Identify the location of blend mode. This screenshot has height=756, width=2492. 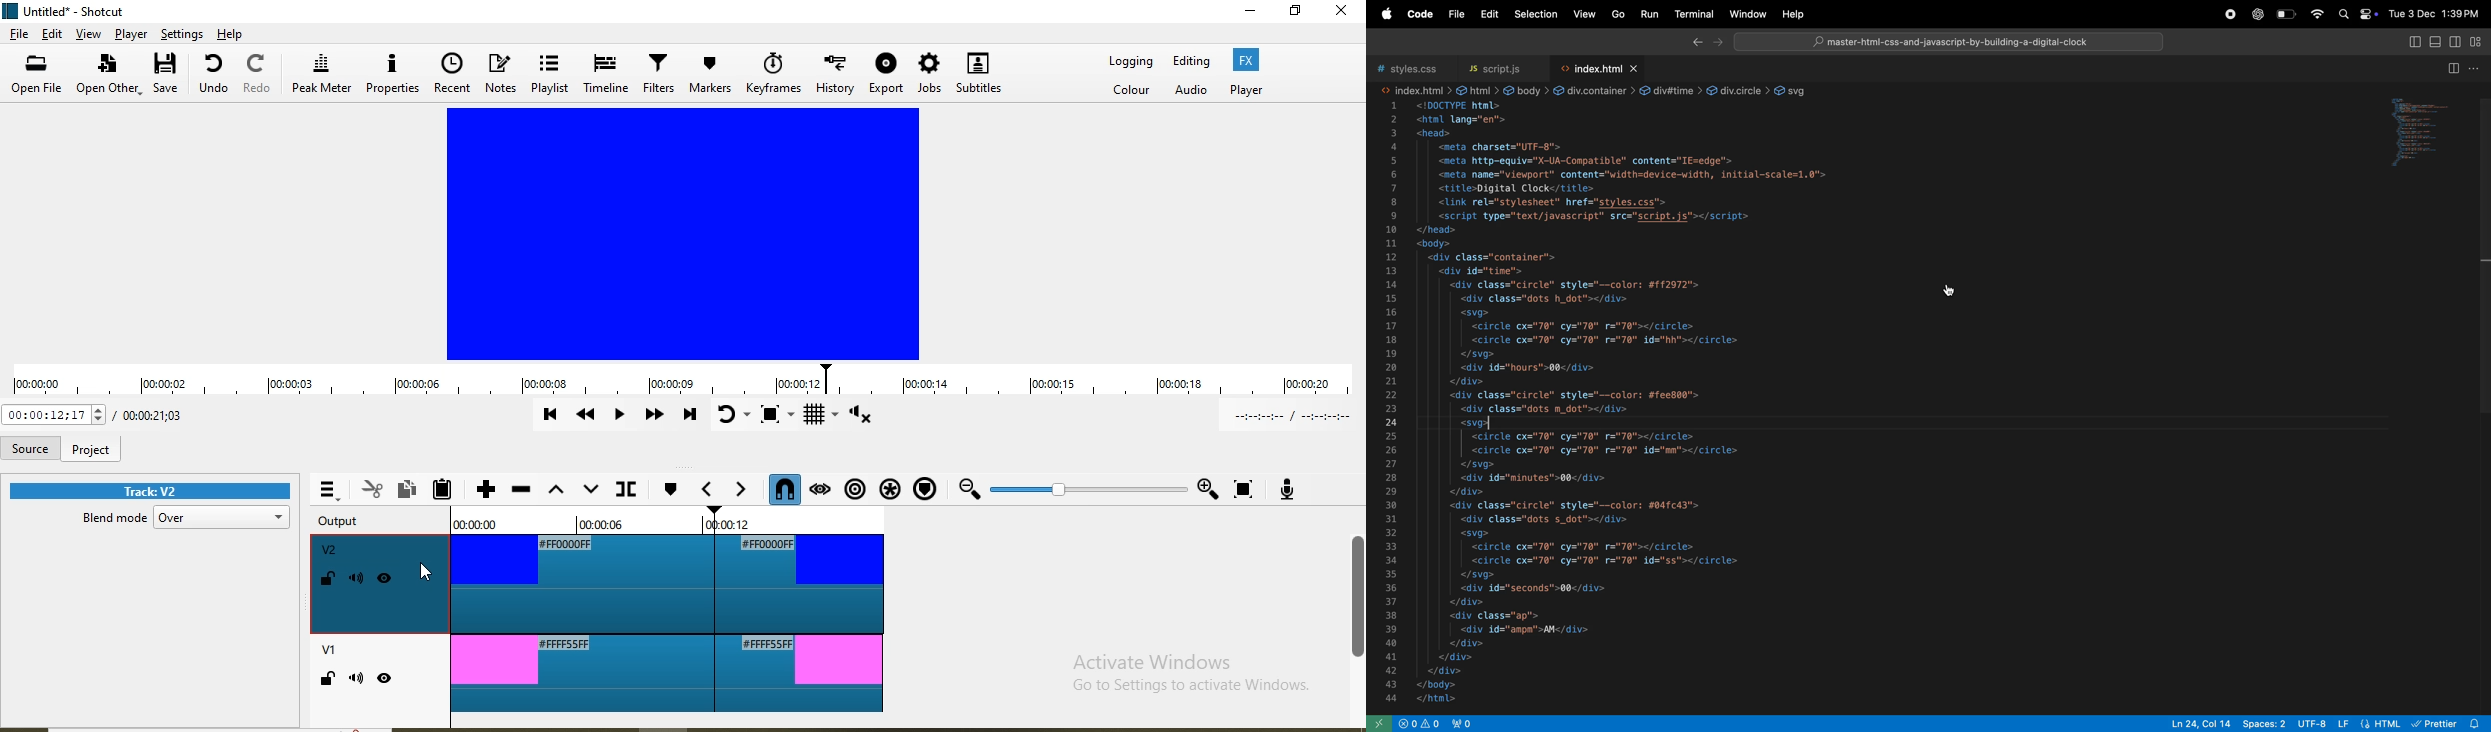
(109, 521).